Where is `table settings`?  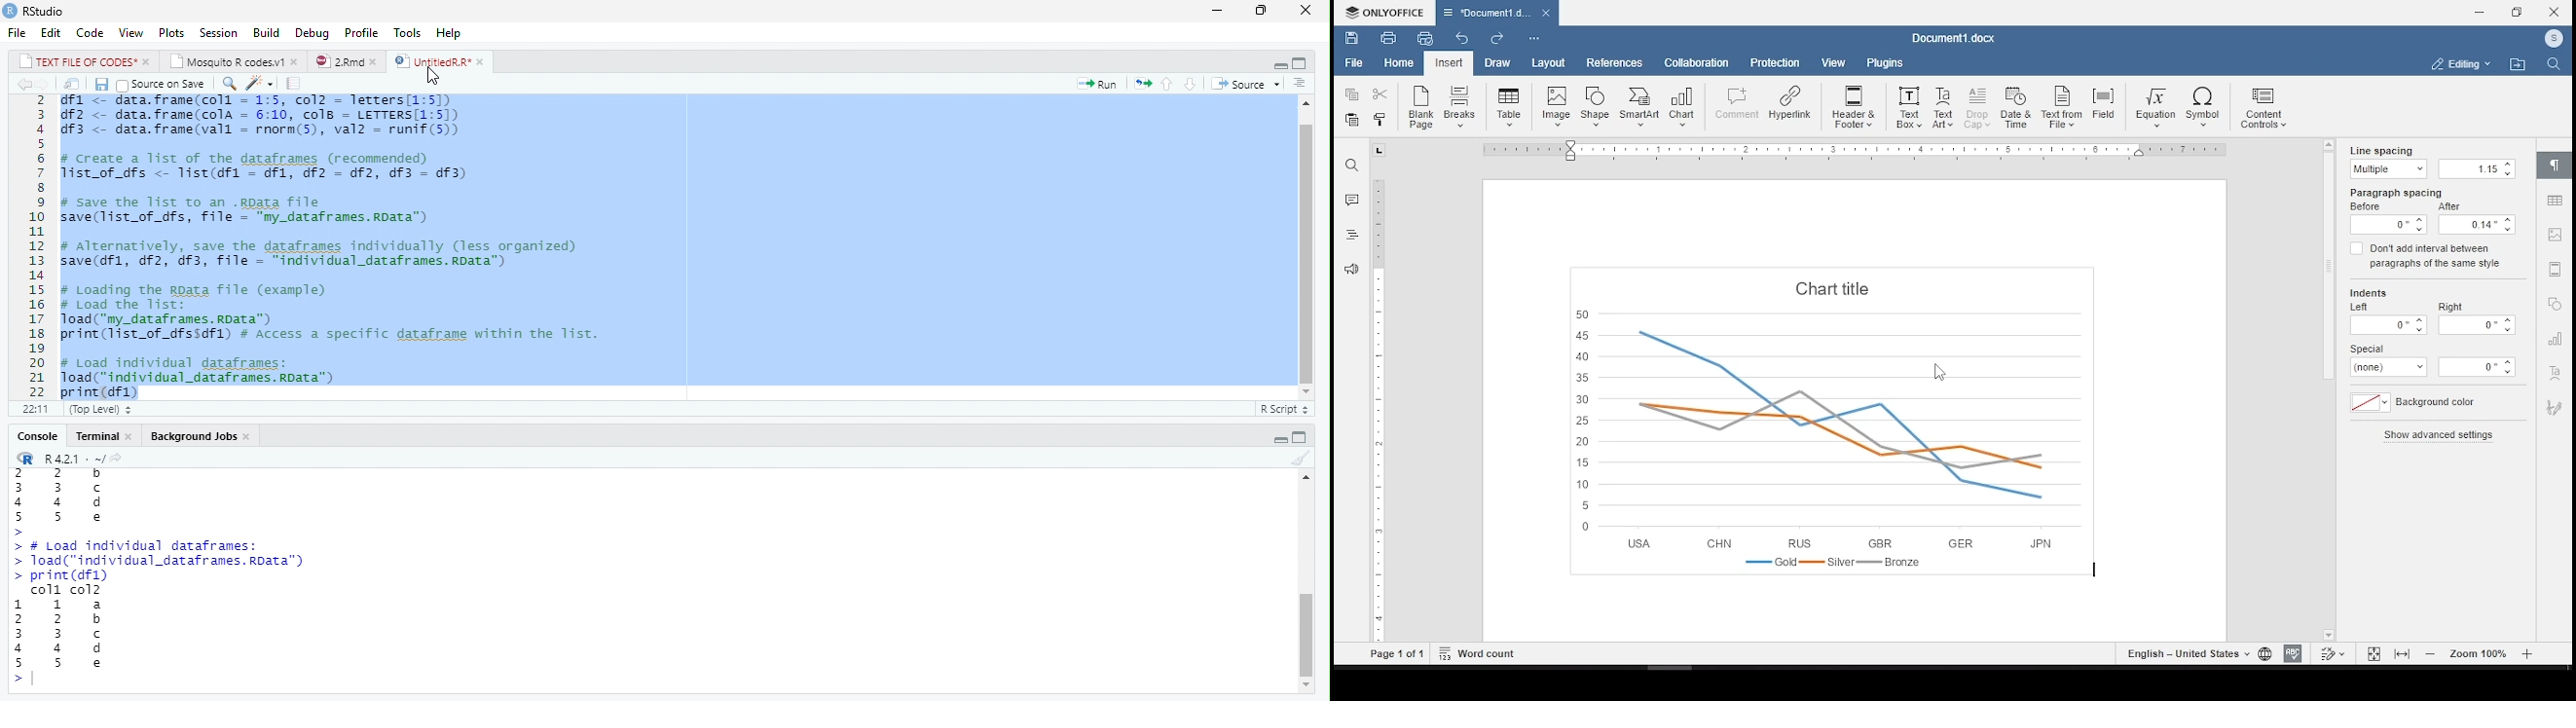 table settings is located at coordinates (2554, 202).